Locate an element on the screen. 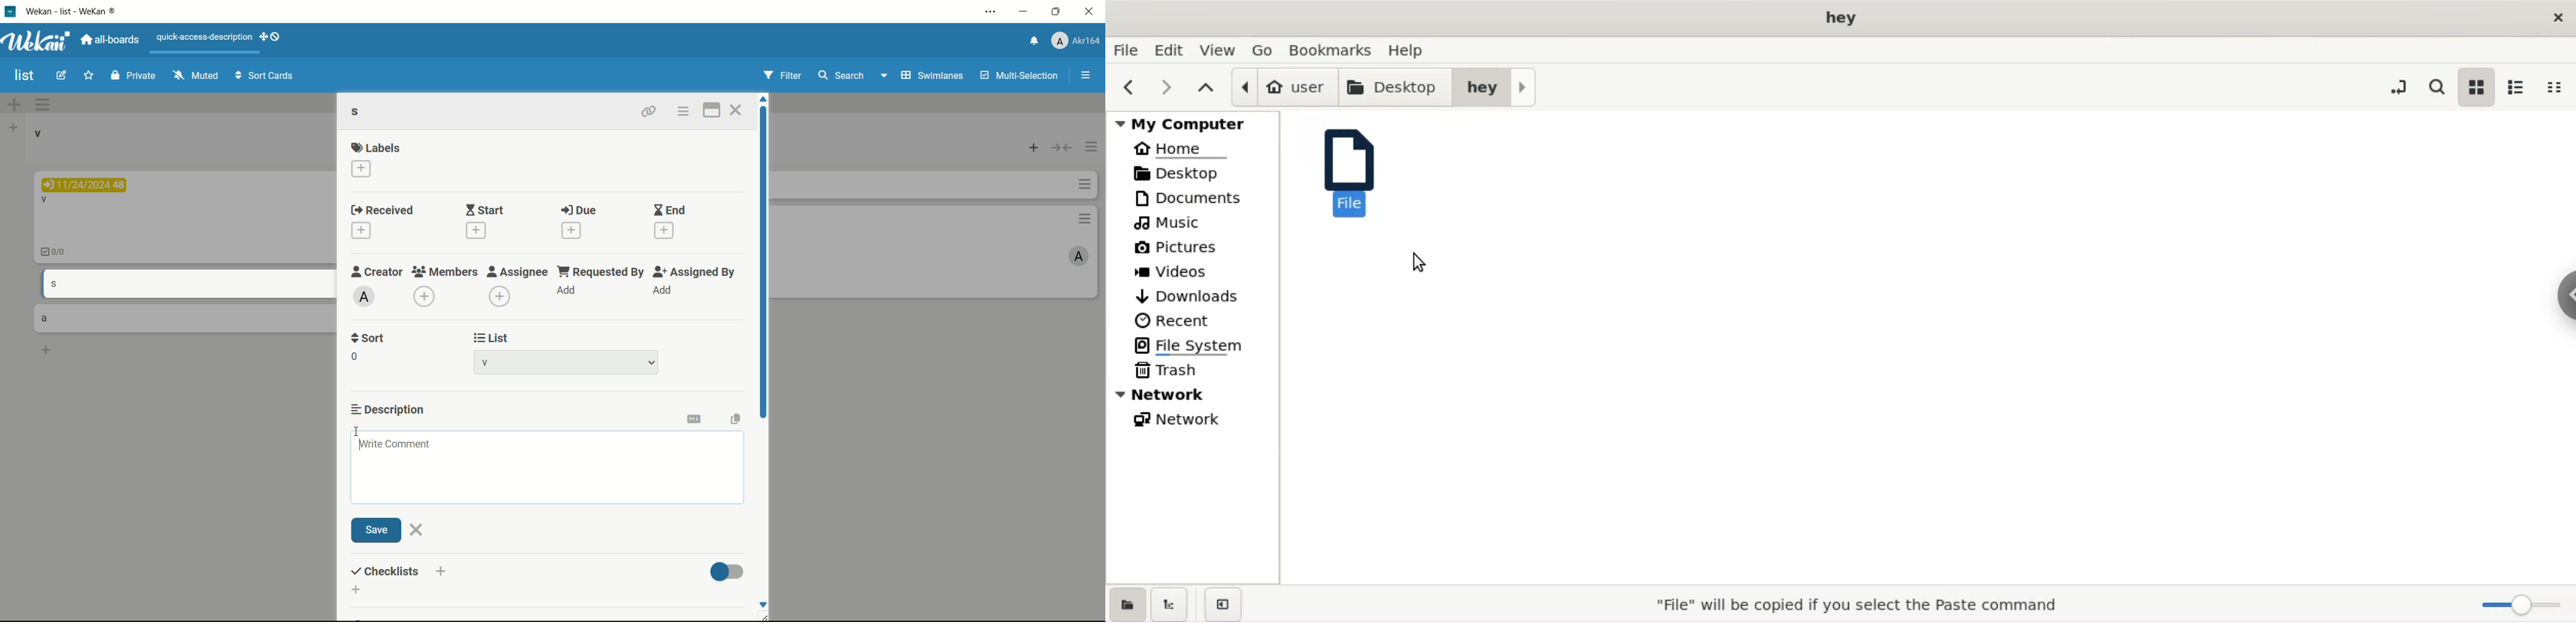 The image size is (2576, 644). end is located at coordinates (670, 210).